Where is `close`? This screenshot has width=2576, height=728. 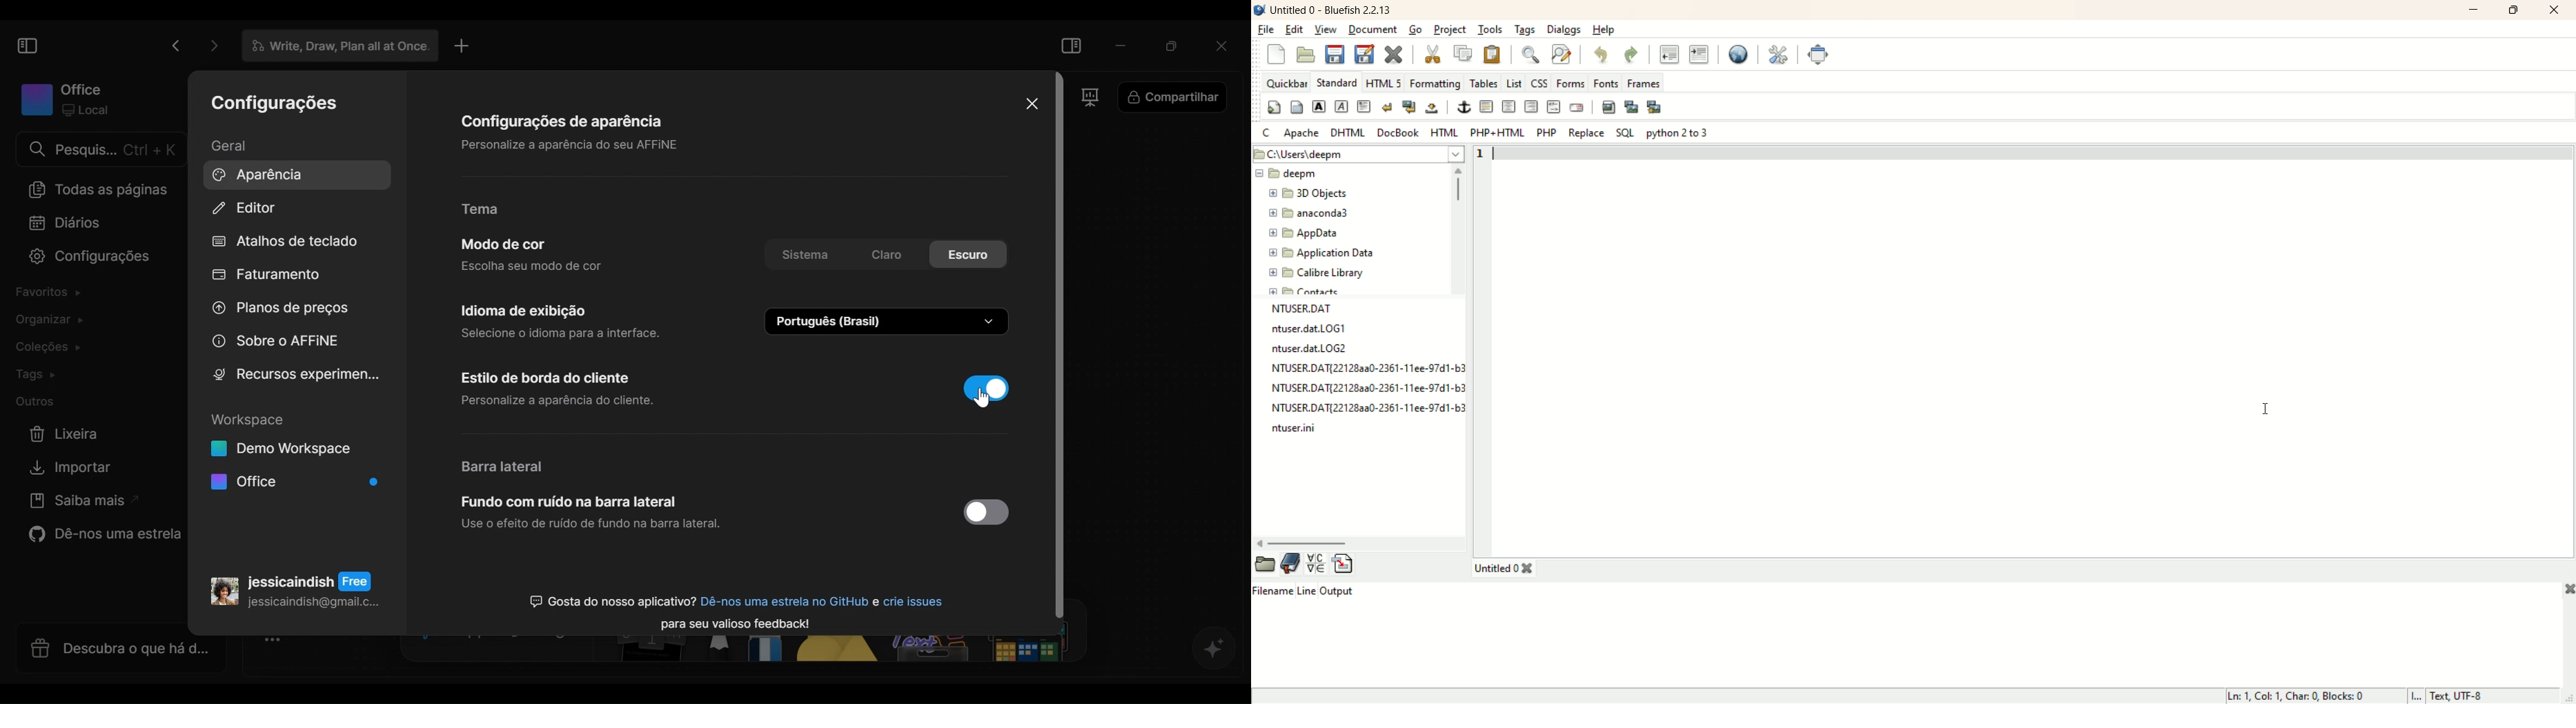 close is located at coordinates (2565, 588).